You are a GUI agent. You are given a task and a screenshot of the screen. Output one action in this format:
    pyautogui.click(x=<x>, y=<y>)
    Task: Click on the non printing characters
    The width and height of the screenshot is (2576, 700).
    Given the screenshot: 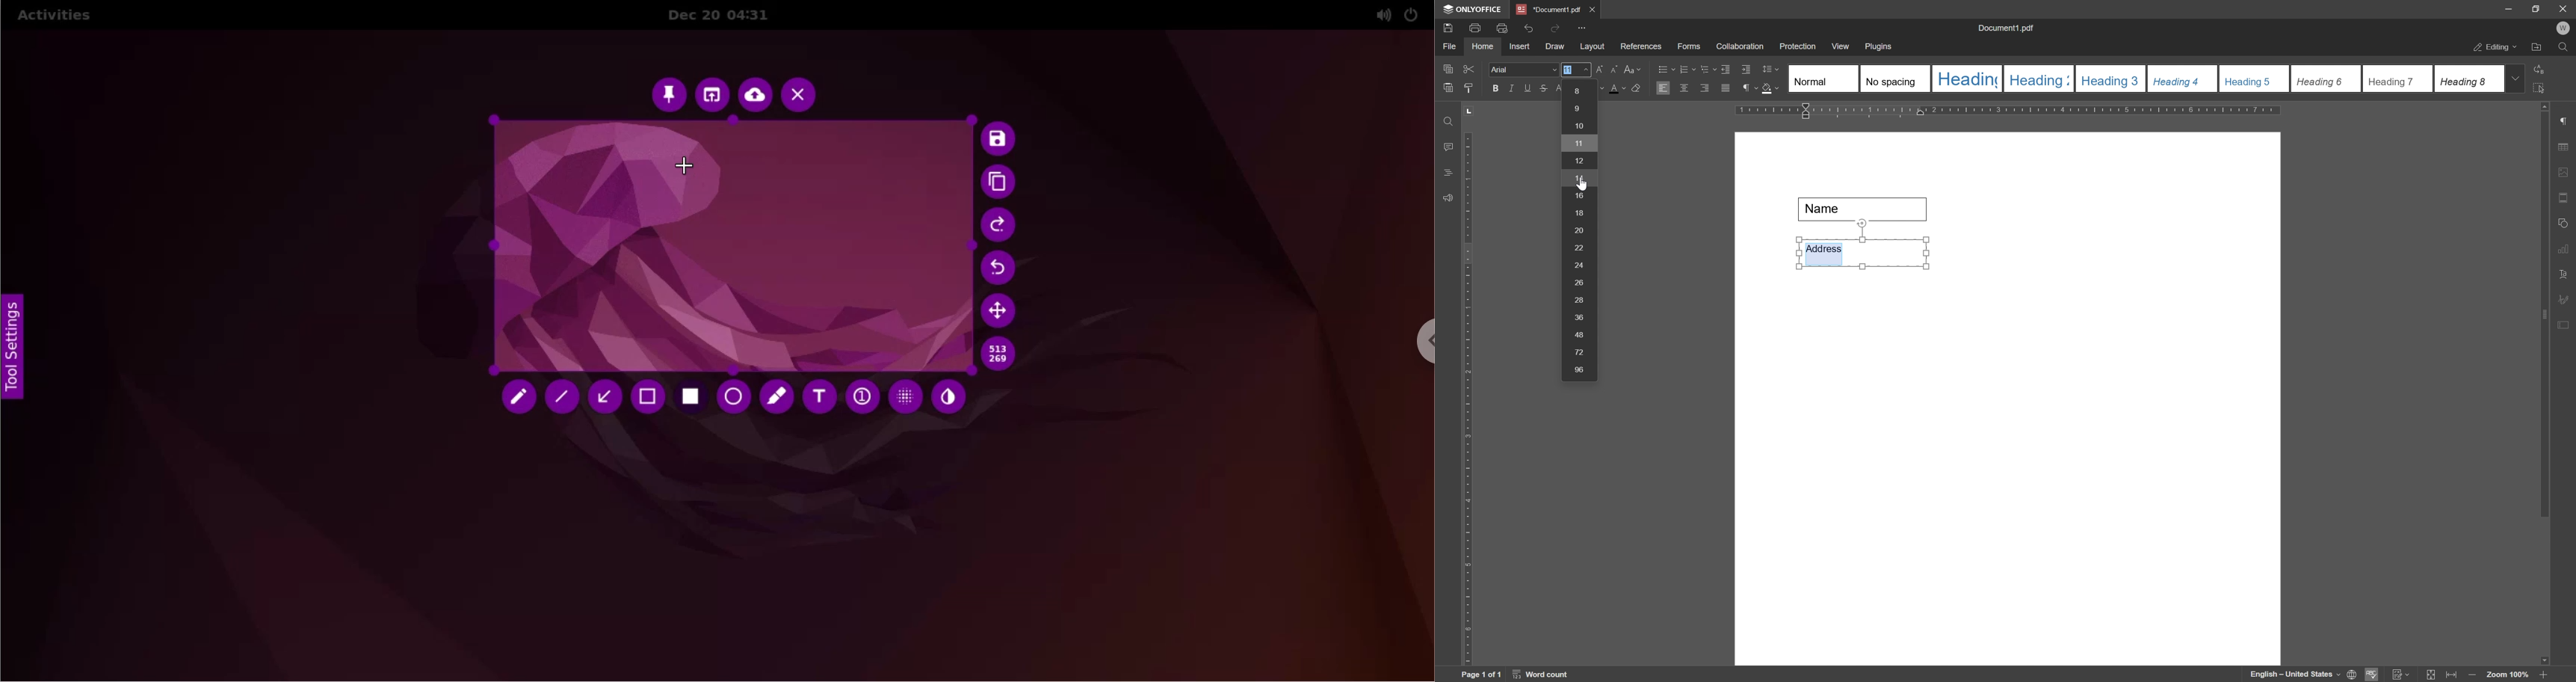 What is the action you would take?
    pyautogui.click(x=1748, y=90)
    